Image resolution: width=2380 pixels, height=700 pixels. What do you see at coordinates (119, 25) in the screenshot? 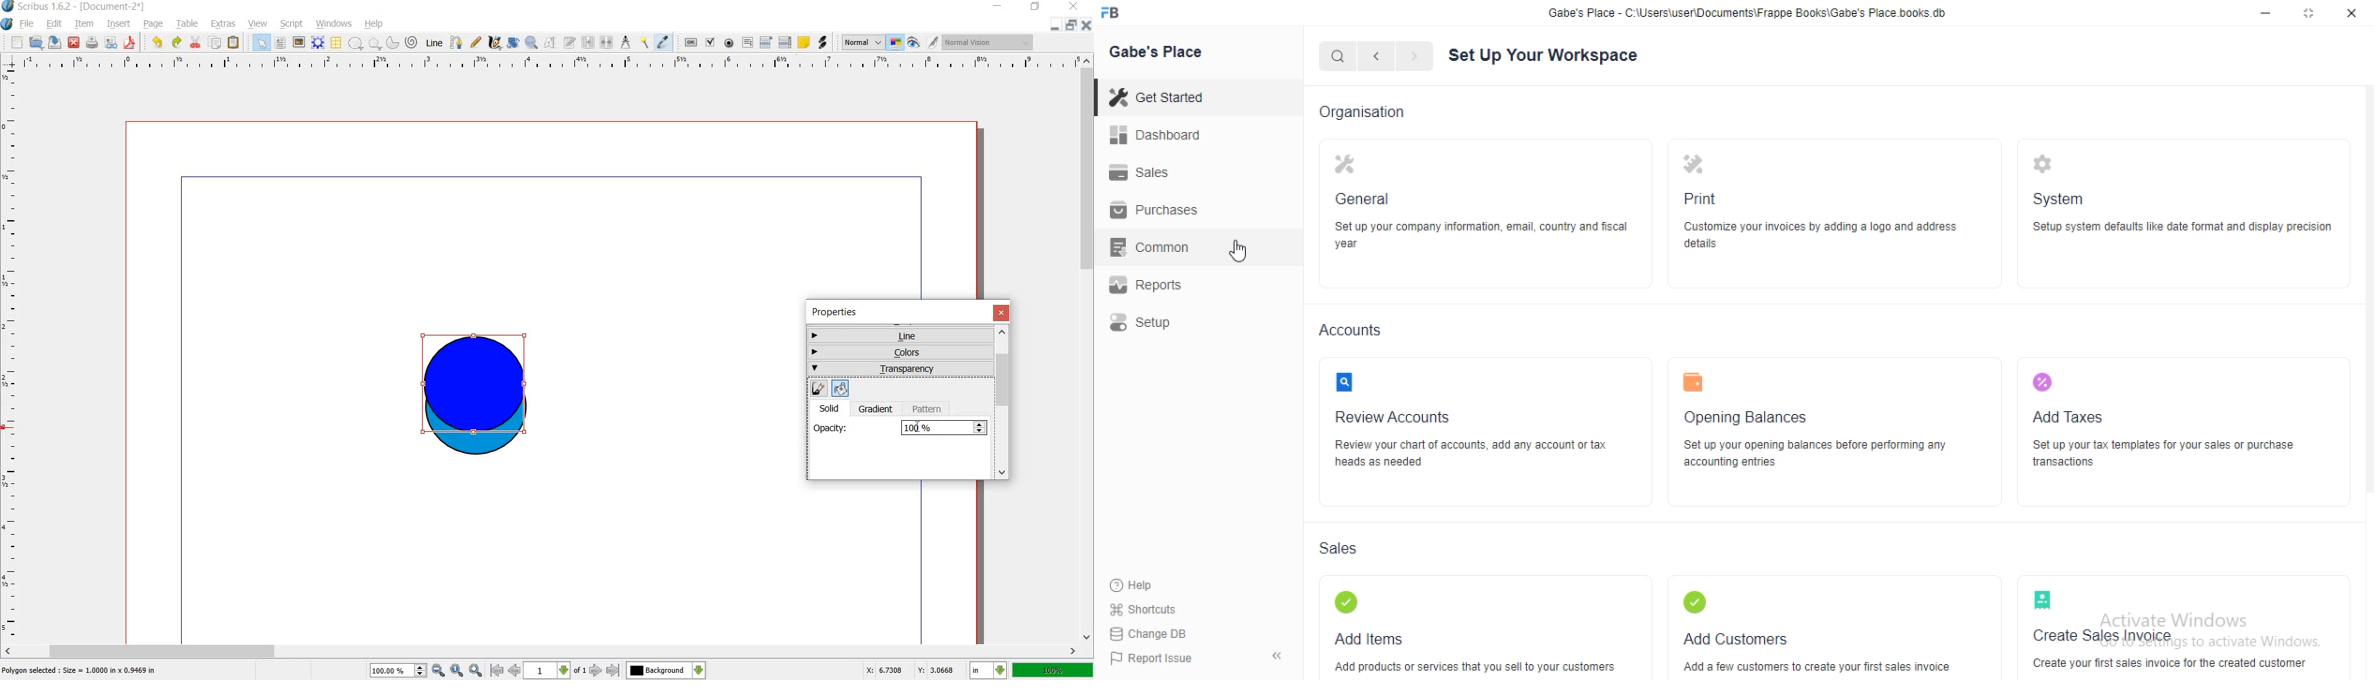
I see `insert` at bounding box center [119, 25].